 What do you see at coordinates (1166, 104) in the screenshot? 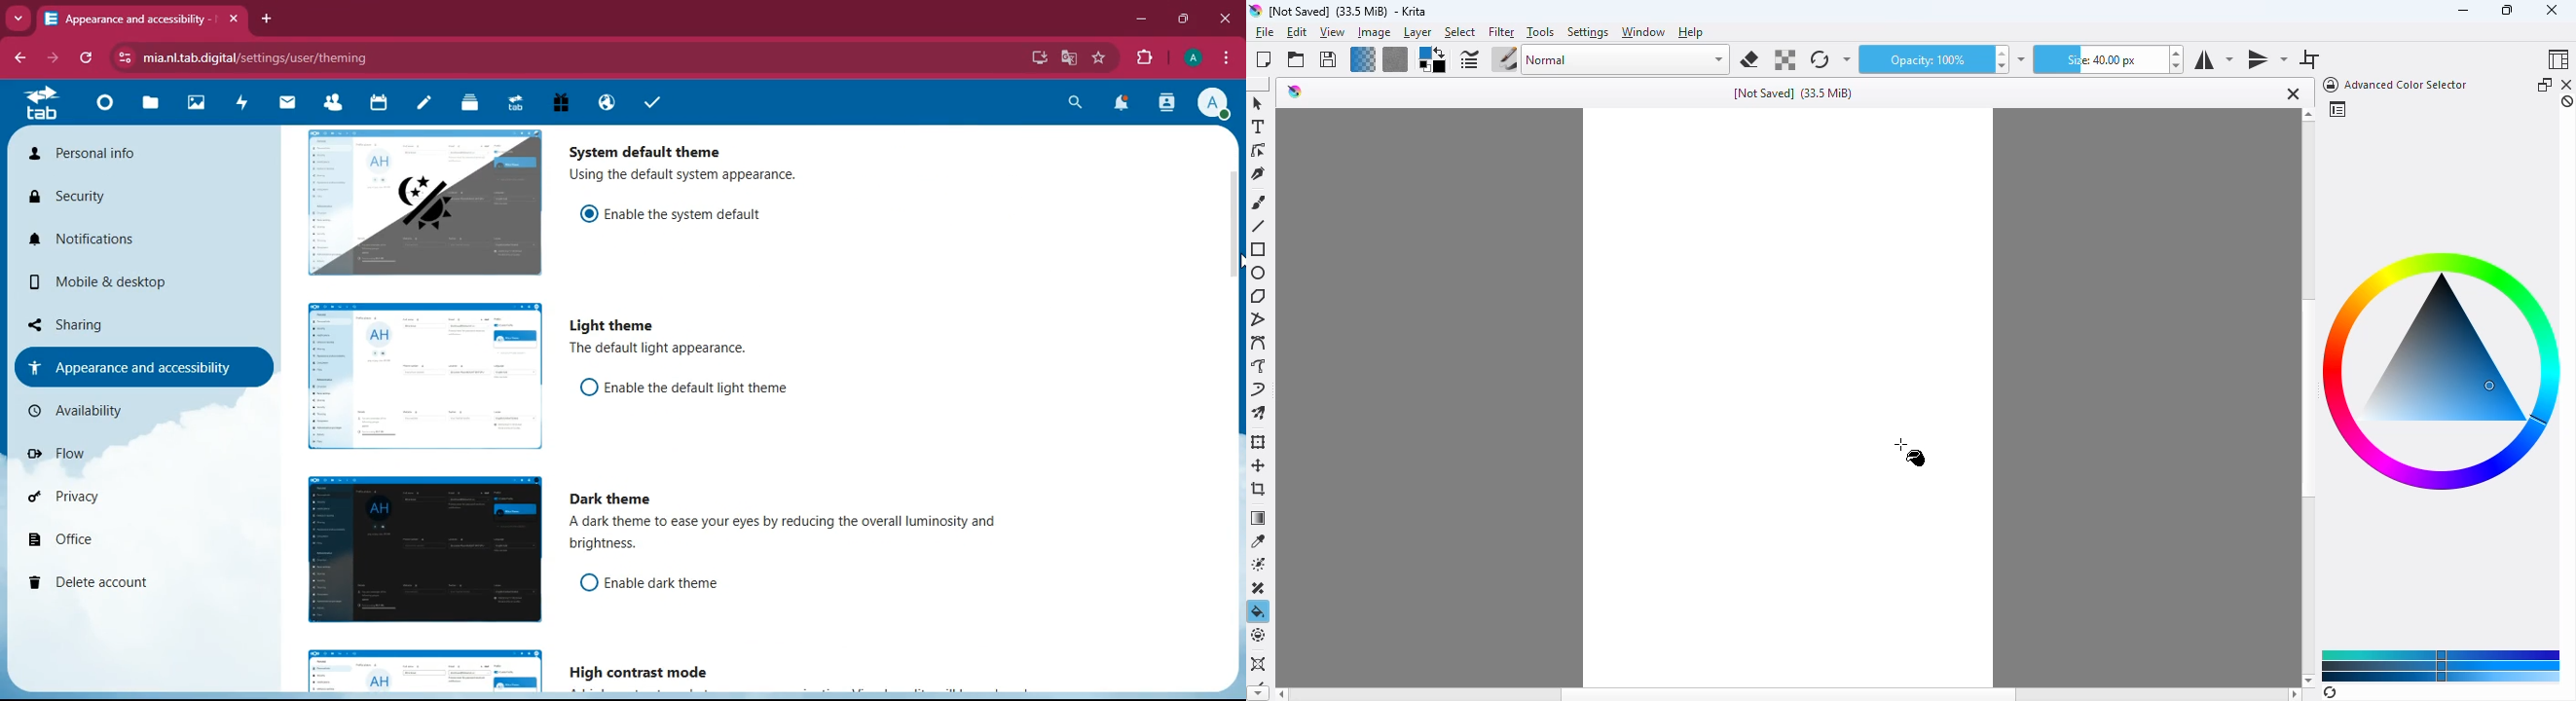
I see `activity` at bounding box center [1166, 104].